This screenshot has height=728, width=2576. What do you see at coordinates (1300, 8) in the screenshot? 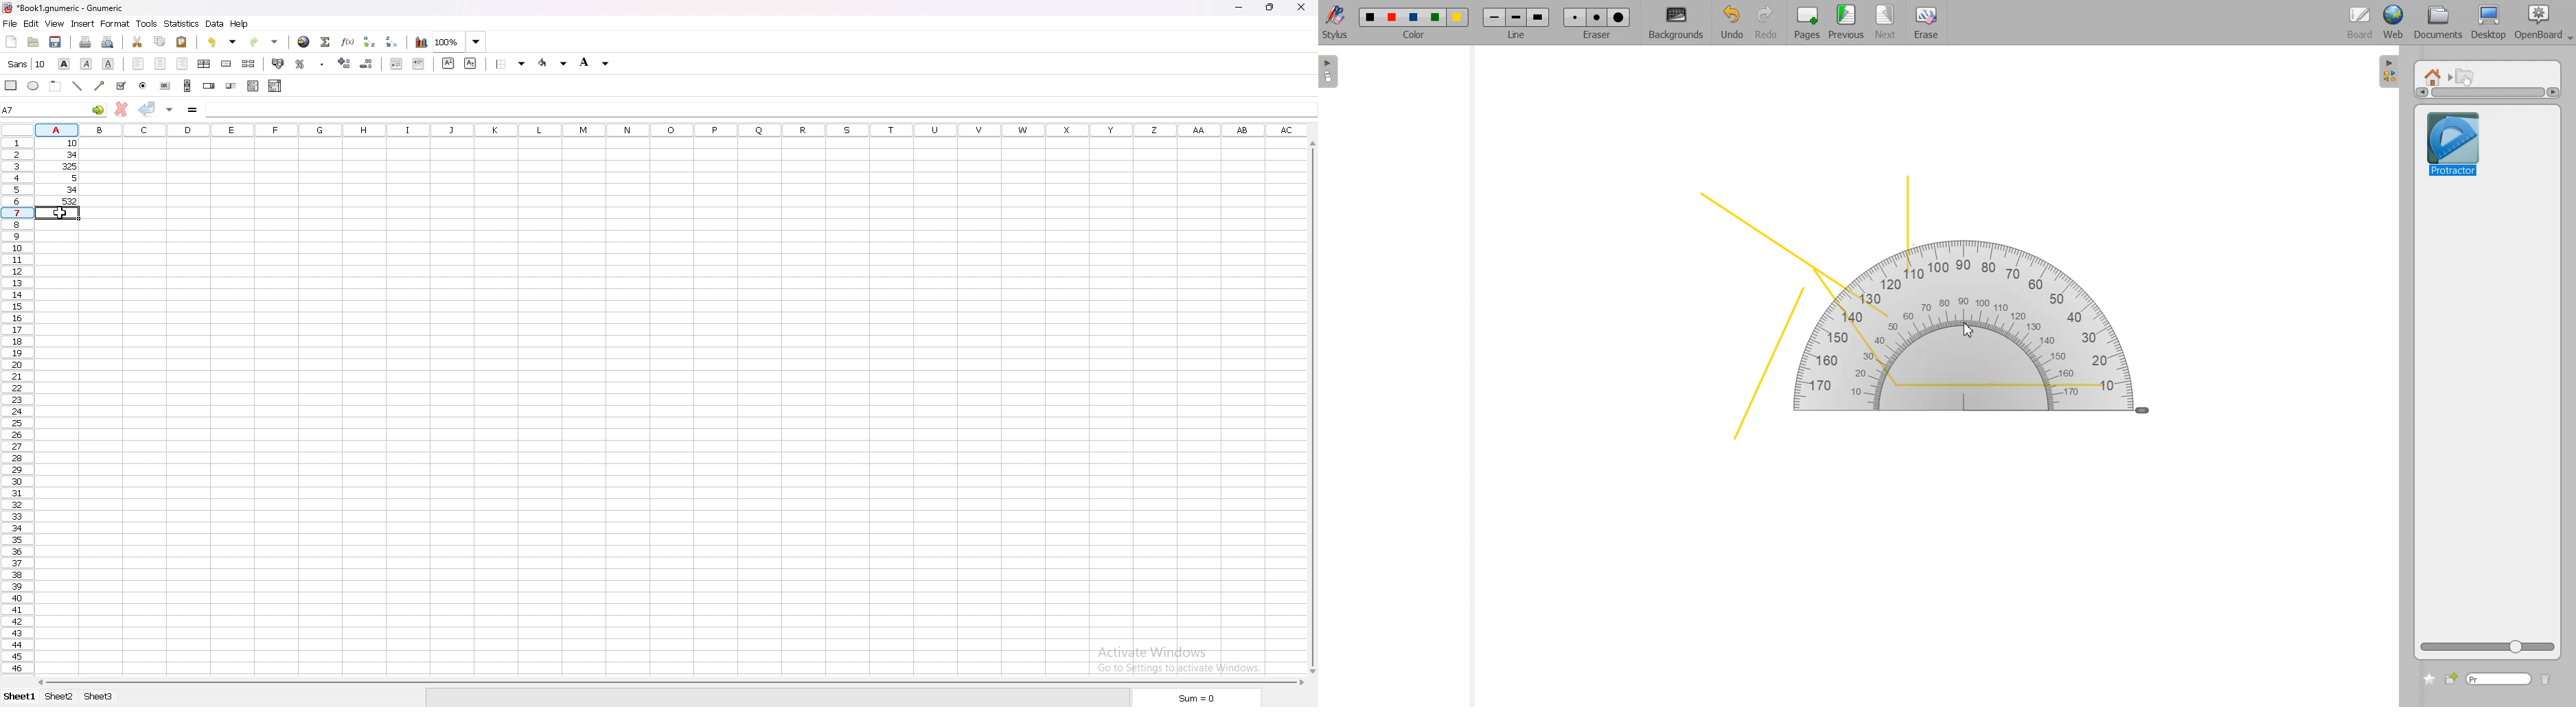
I see `close` at bounding box center [1300, 8].